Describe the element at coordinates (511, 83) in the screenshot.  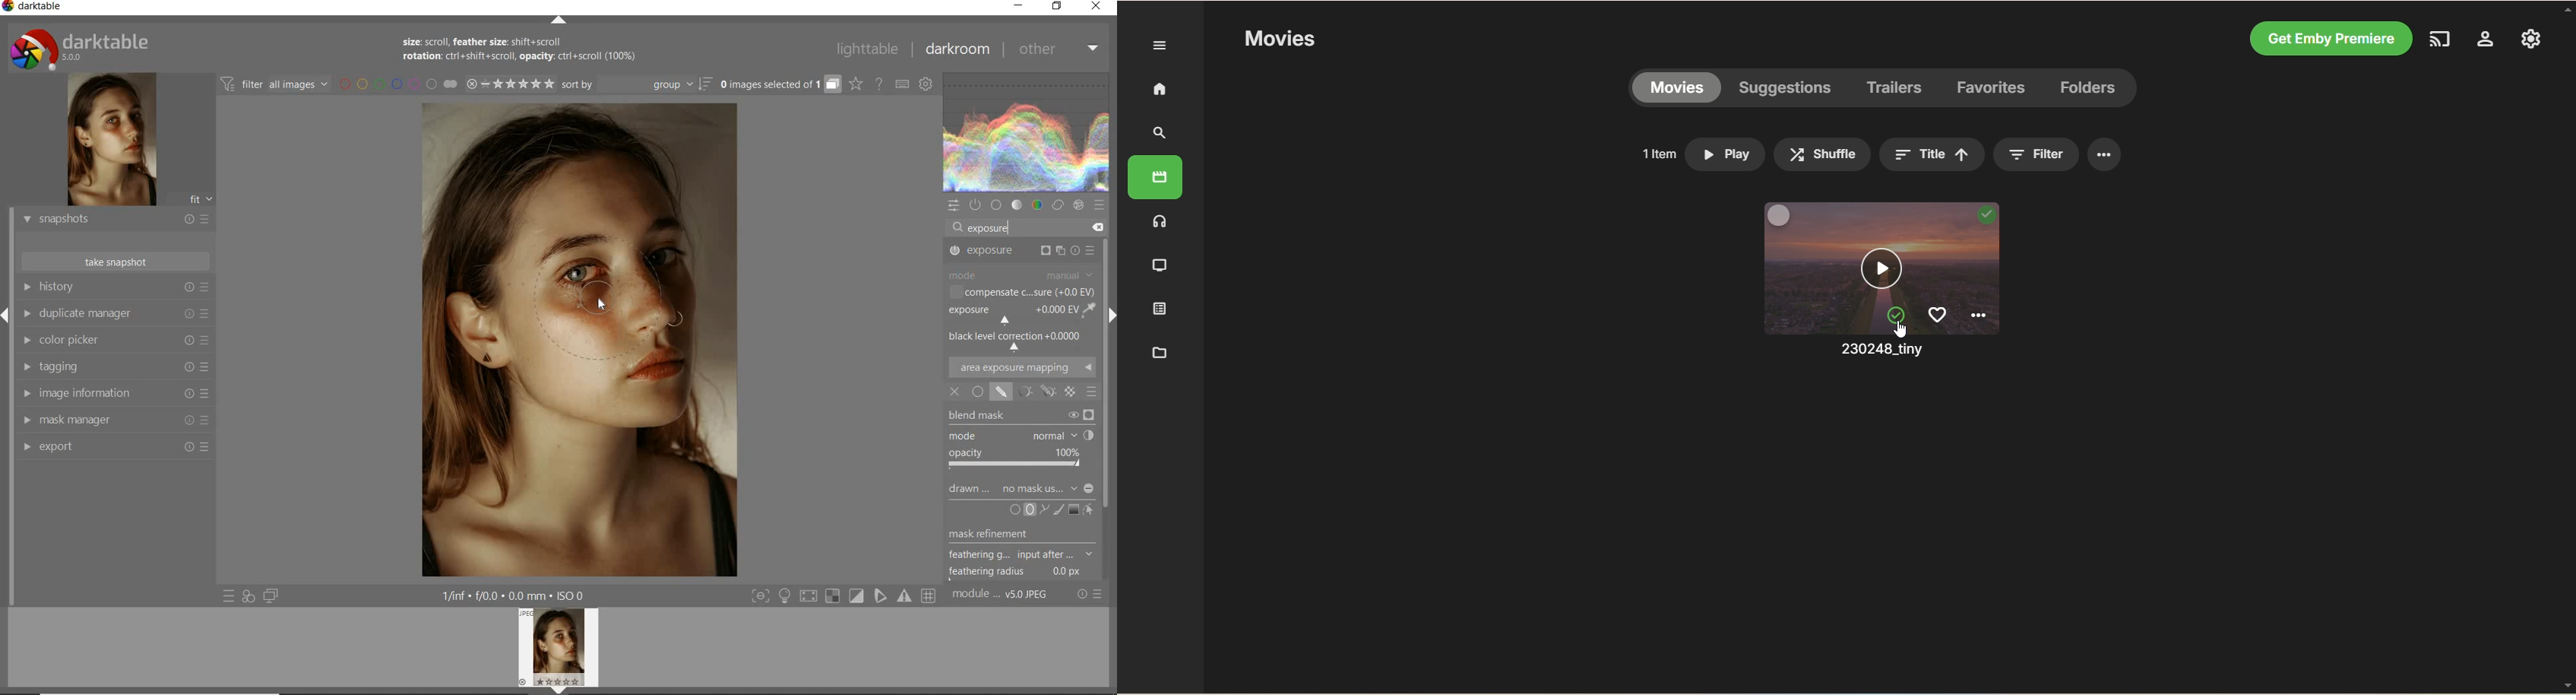
I see `range rating of selected images` at that location.